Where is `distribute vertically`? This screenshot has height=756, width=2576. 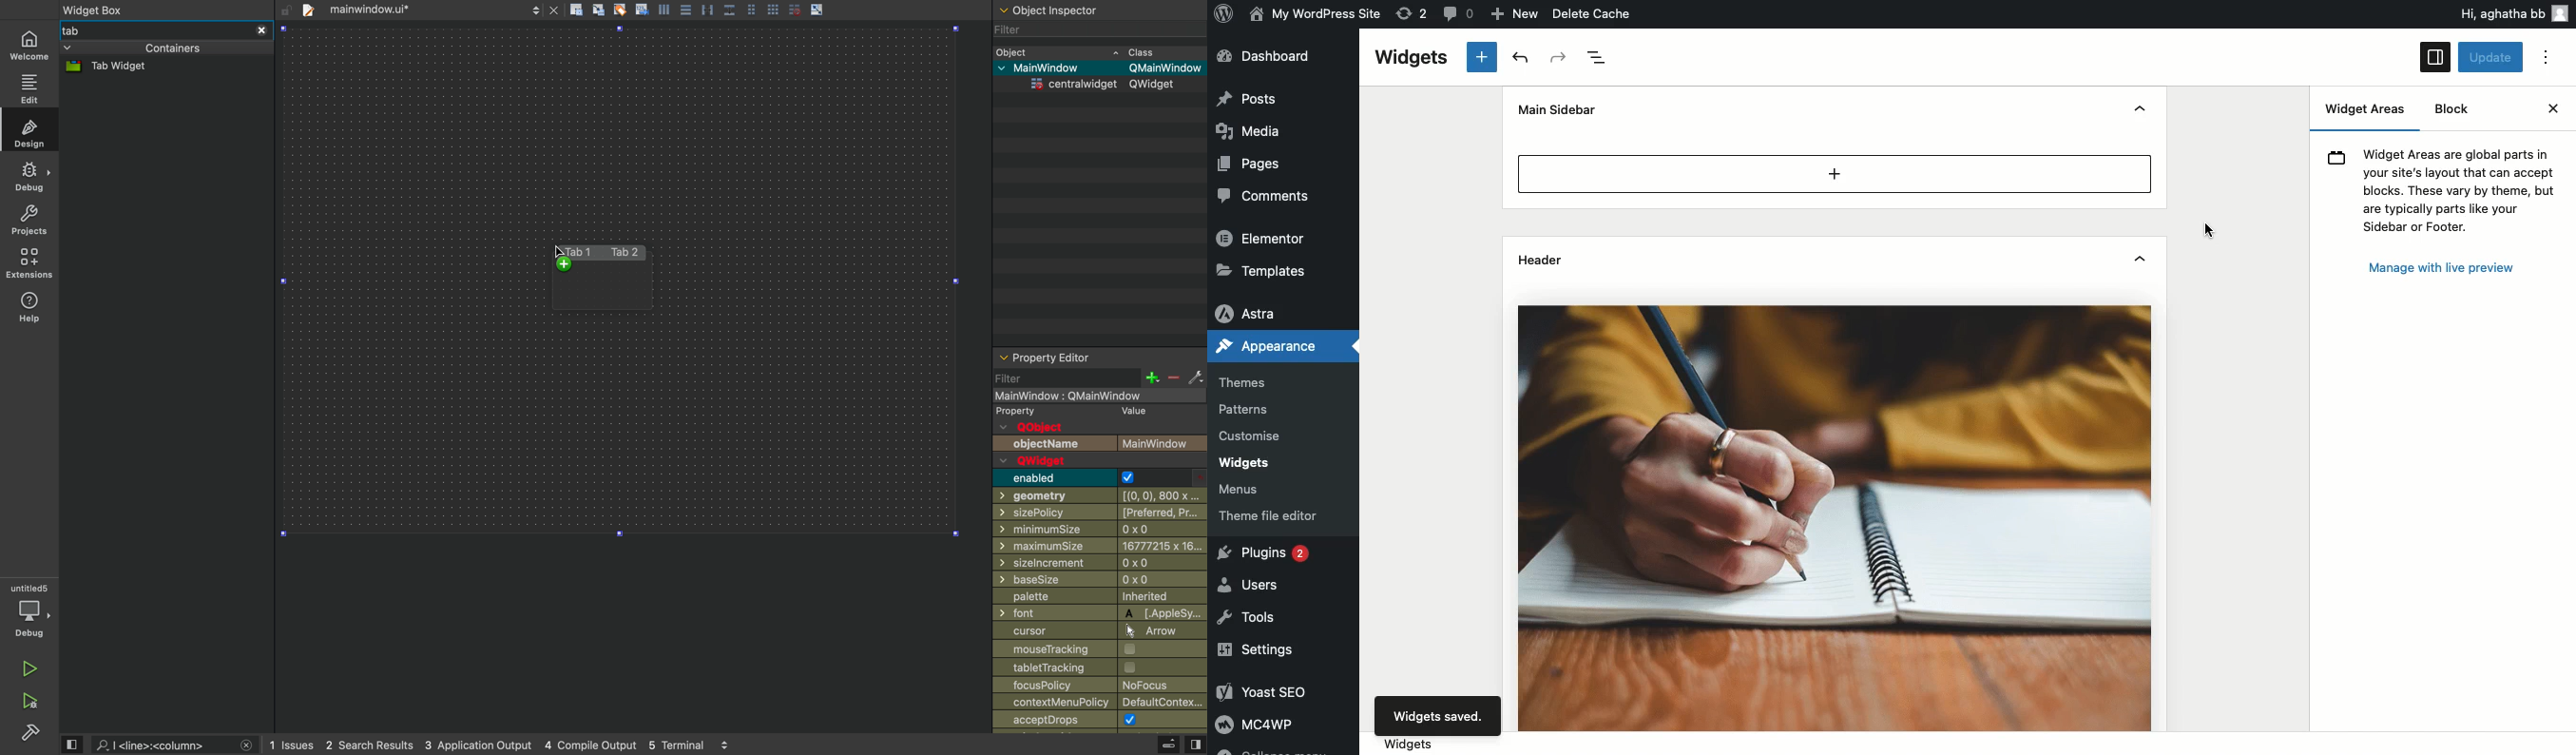 distribute vertically is located at coordinates (731, 10).